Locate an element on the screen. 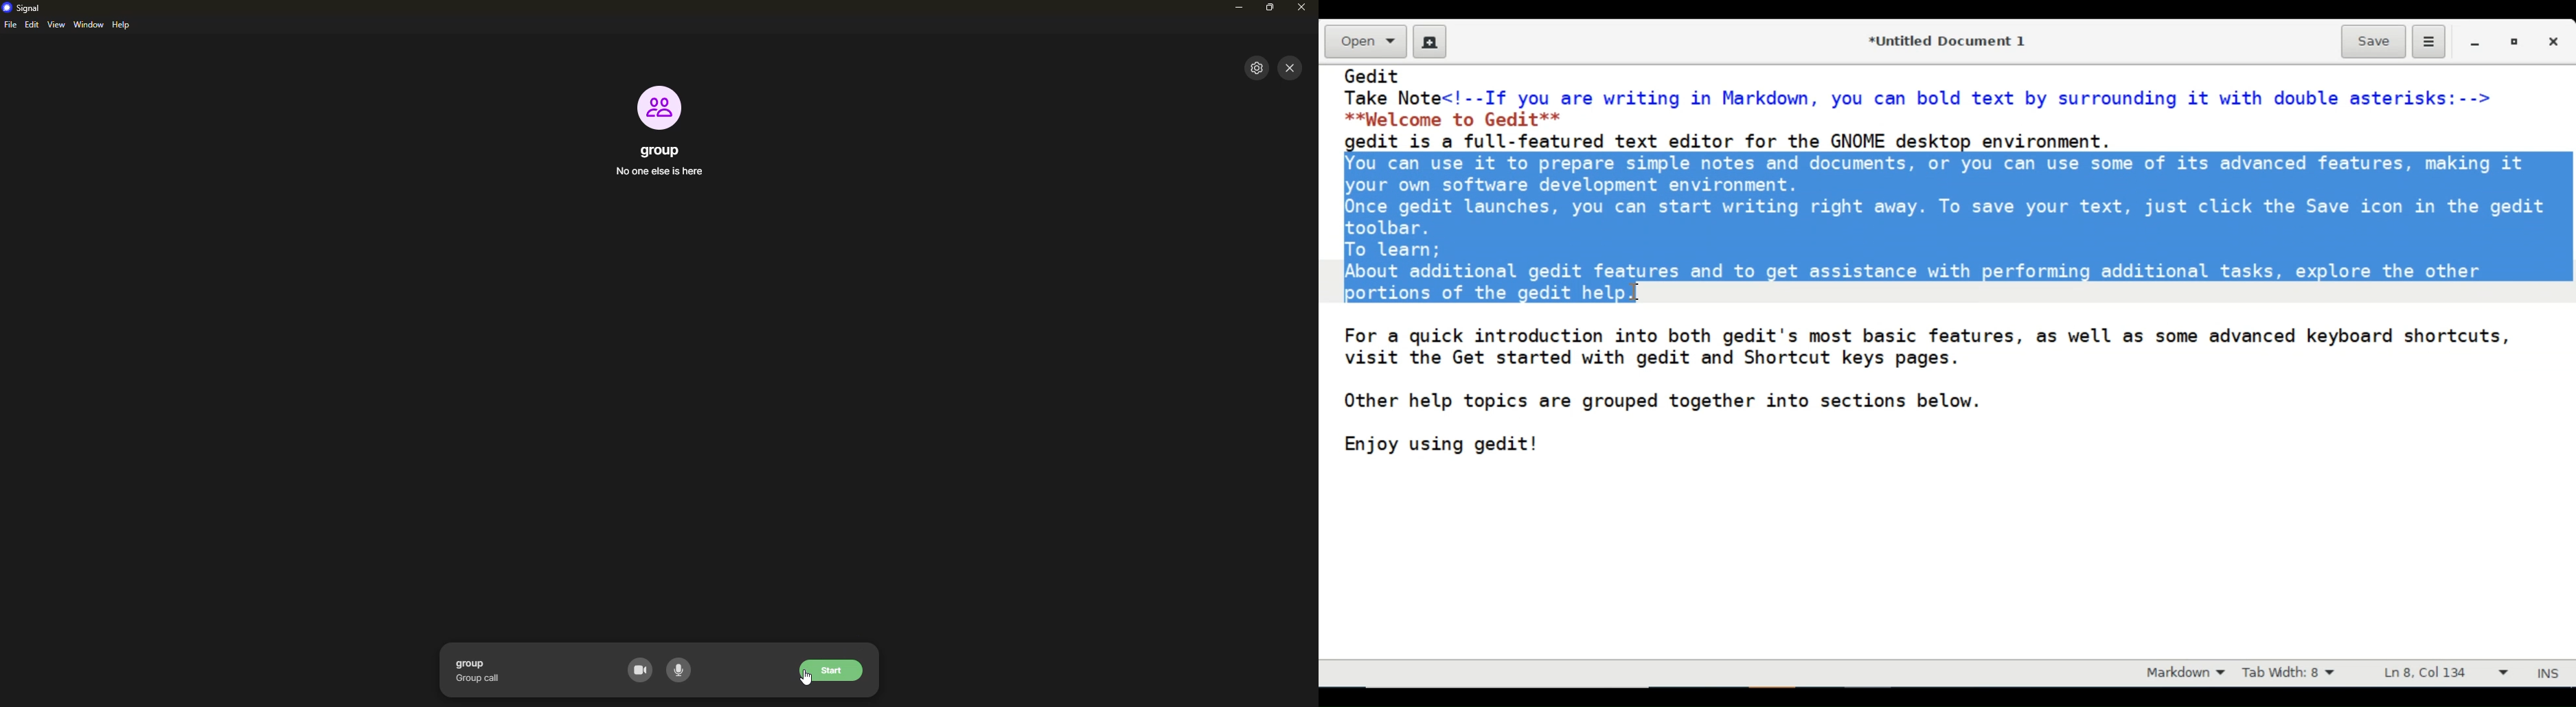  settings is located at coordinates (1255, 68).